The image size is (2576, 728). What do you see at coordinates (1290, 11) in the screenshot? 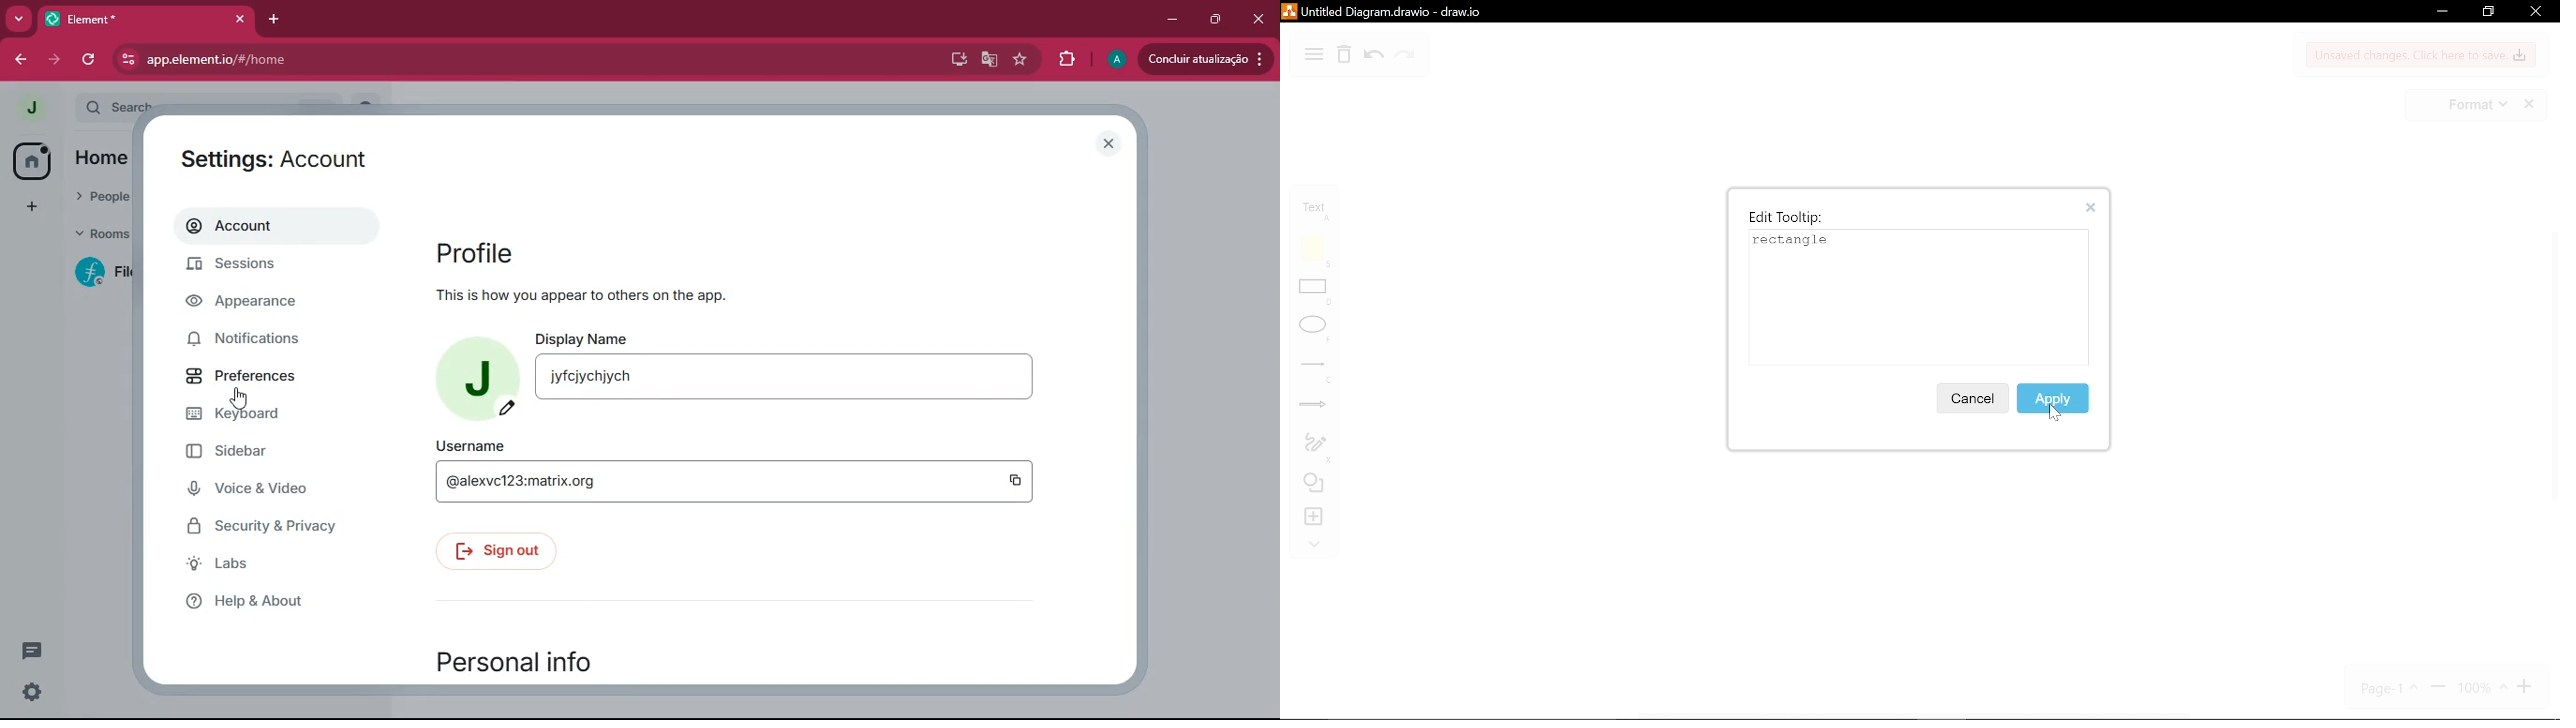
I see `draw.io logo` at bounding box center [1290, 11].